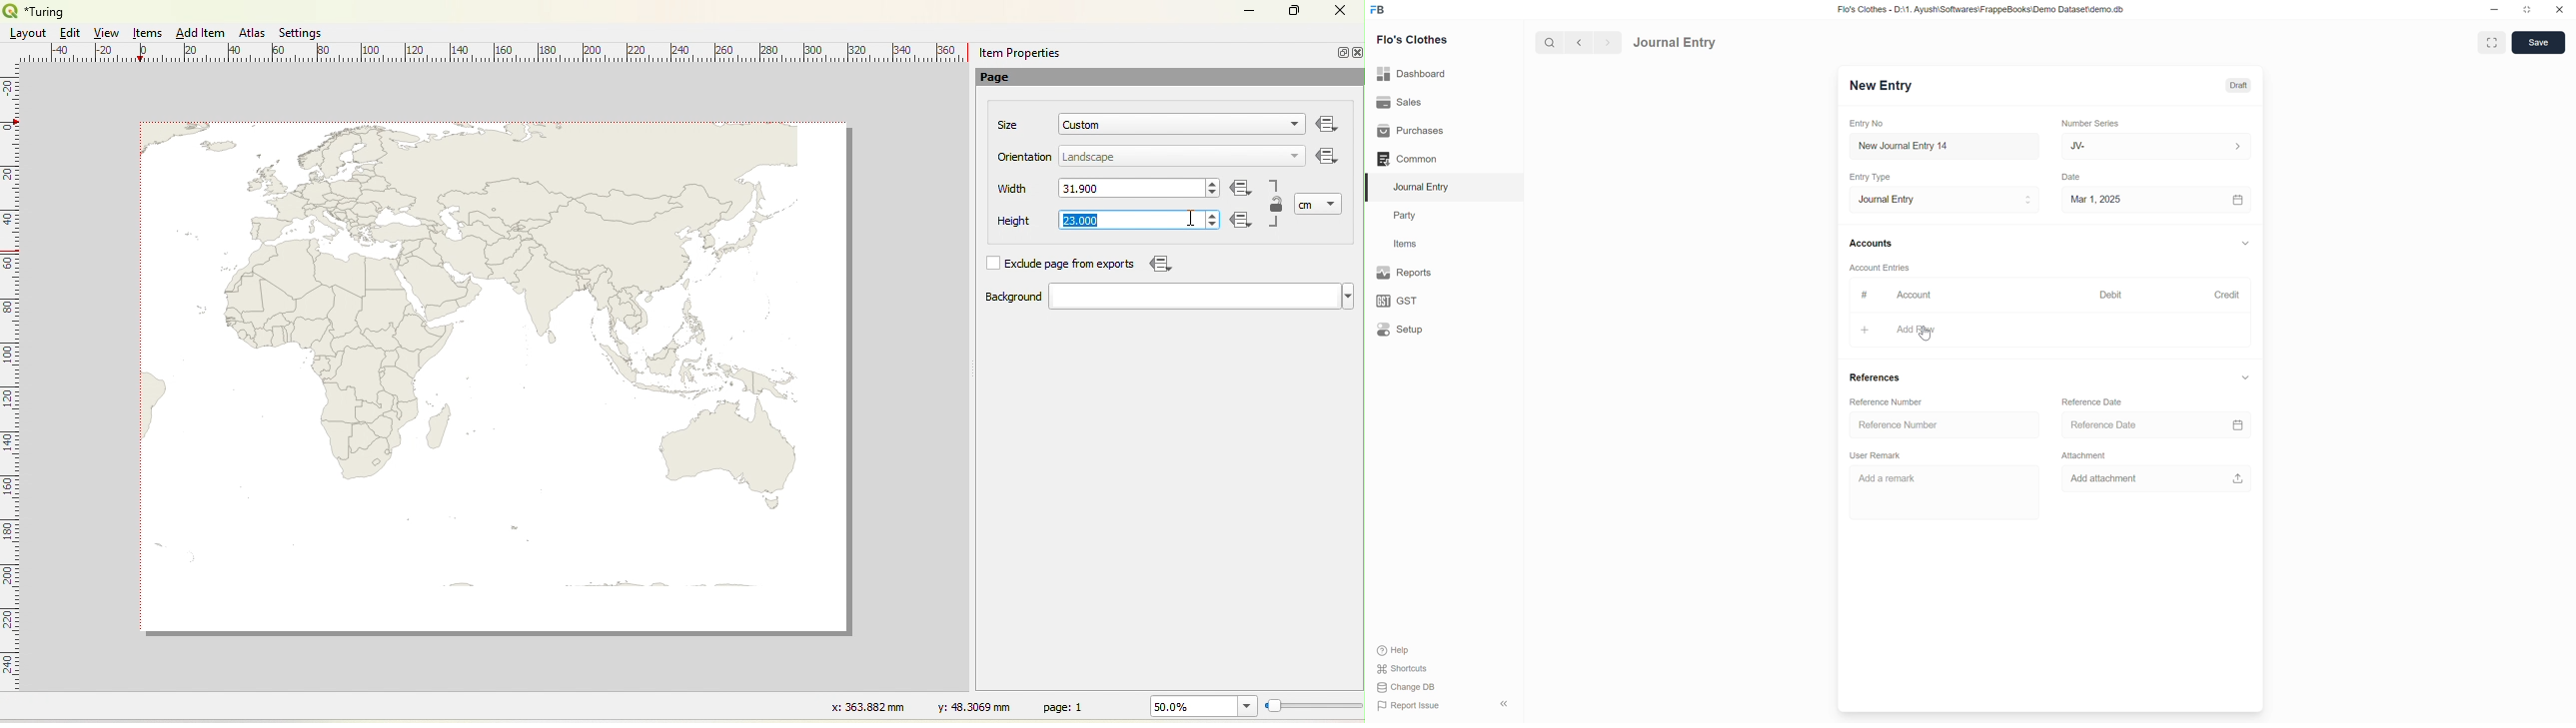  What do you see at coordinates (1212, 194) in the screenshot?
I see `decrease` at bounding box center [1212, 194].